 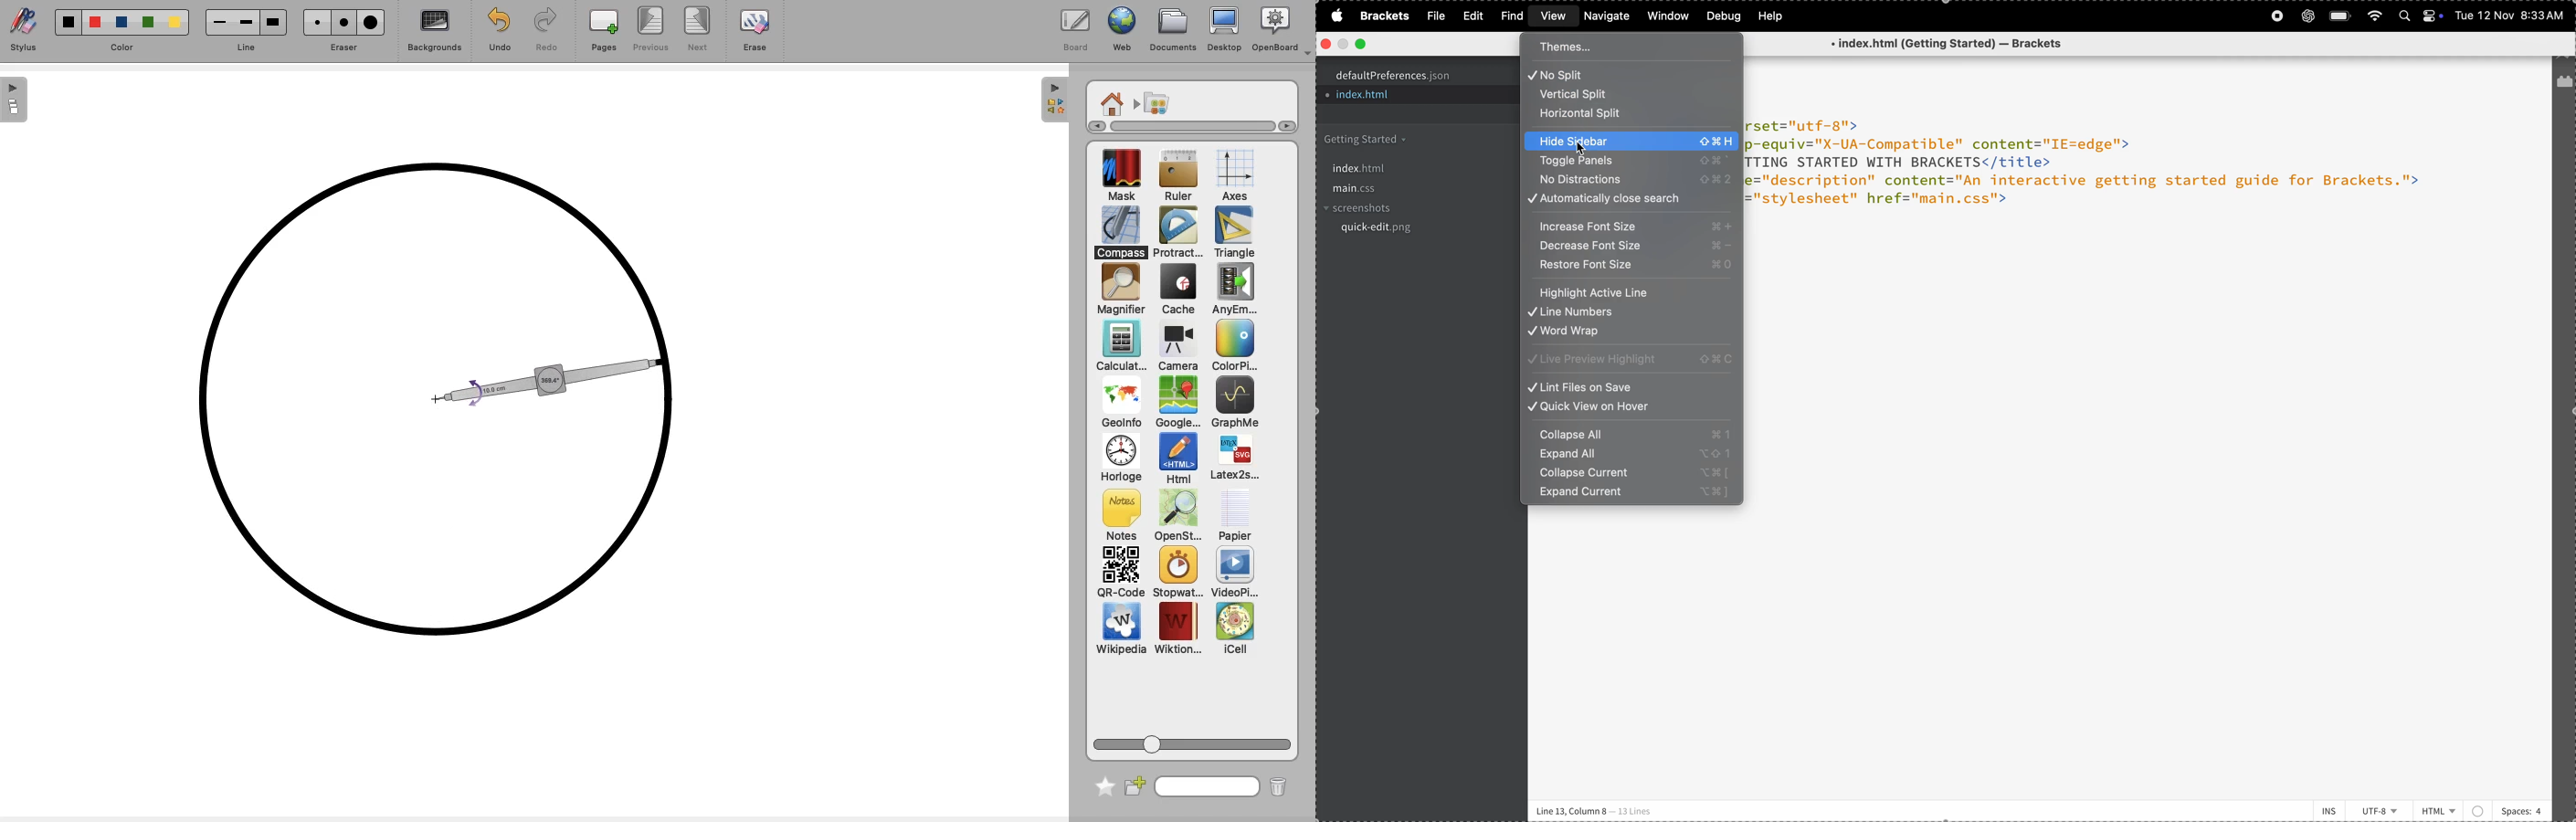 I want to click on show sidebar, so click(x=16, y=100).